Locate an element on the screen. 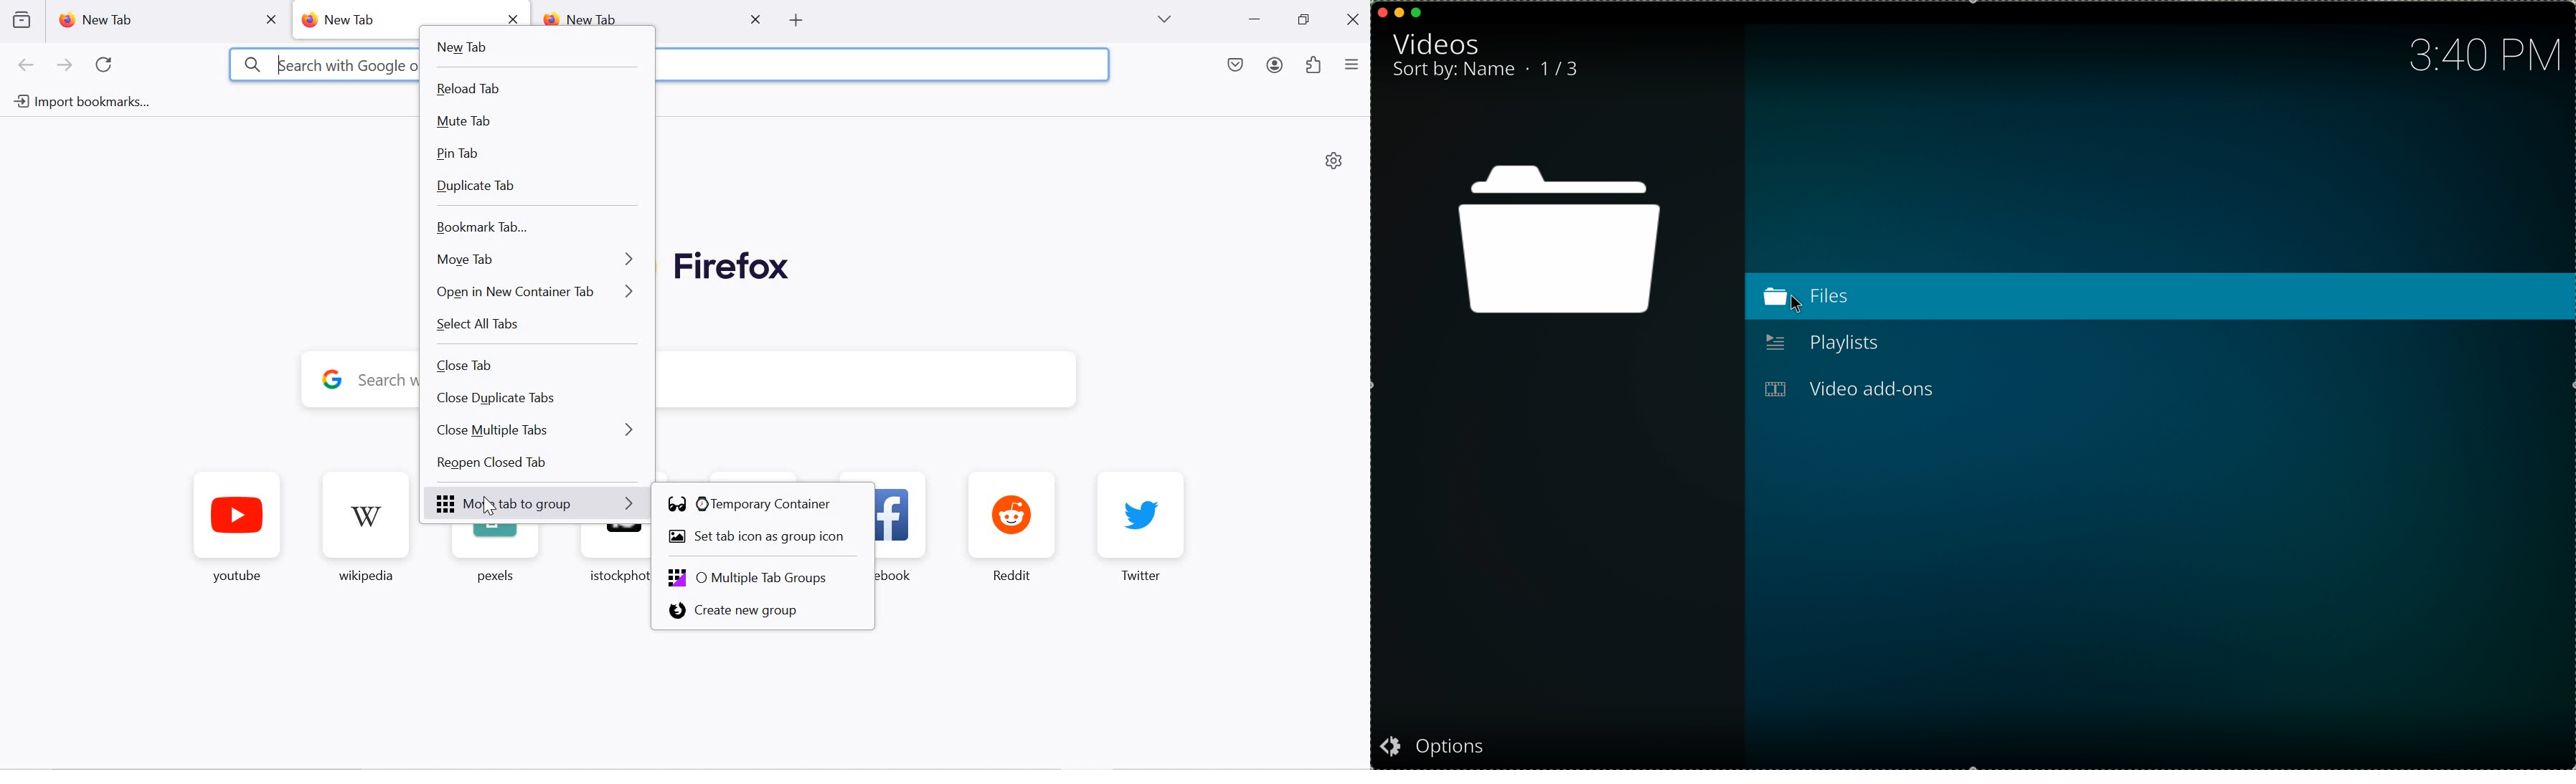 The image size is (2576, 784). pexels favorite is located at coordinates (489, 556).